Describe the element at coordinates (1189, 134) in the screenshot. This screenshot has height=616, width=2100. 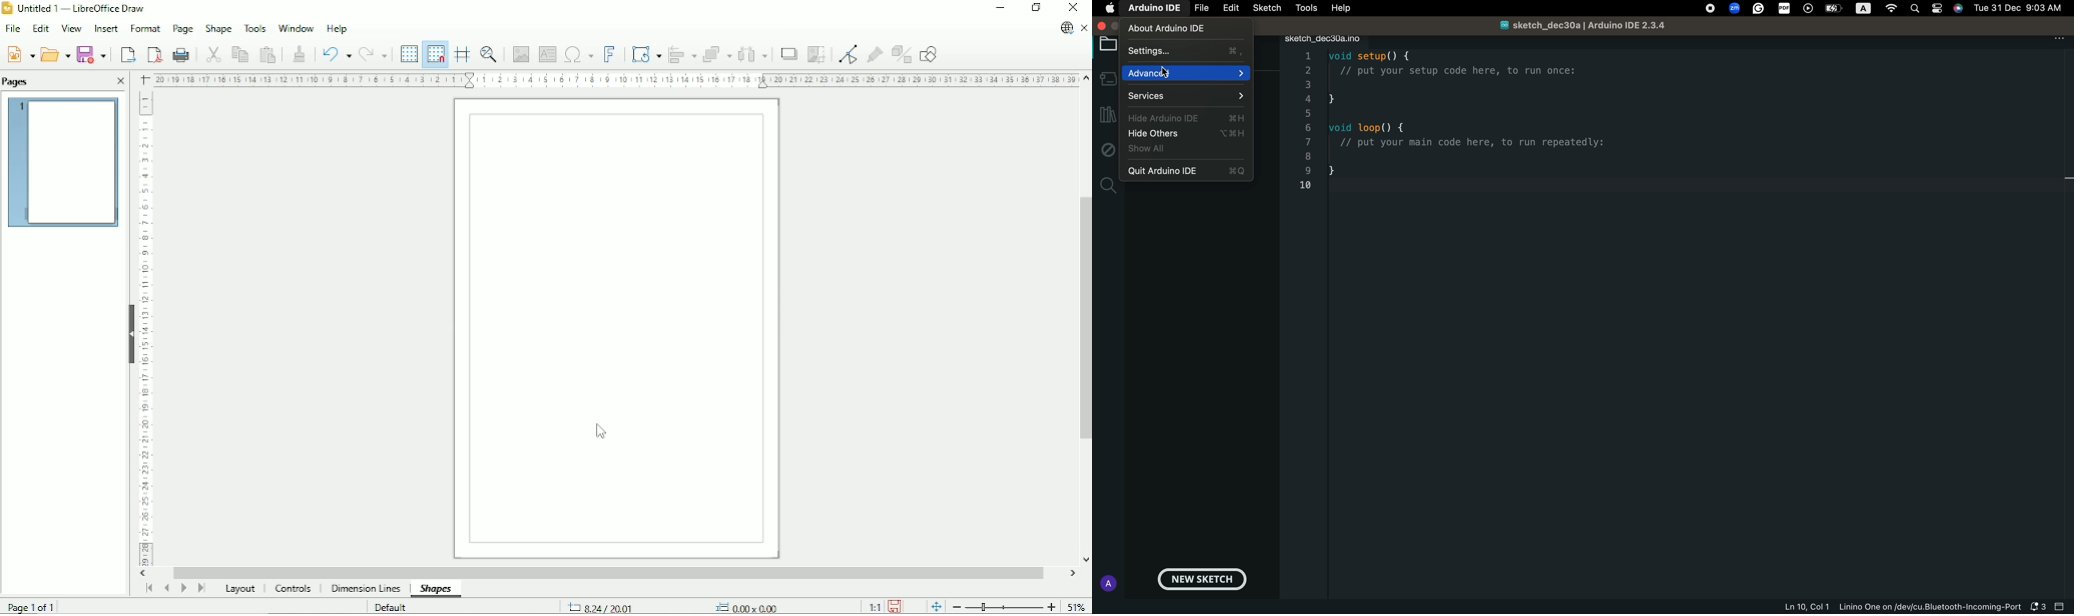
I see `Hide` at that location.